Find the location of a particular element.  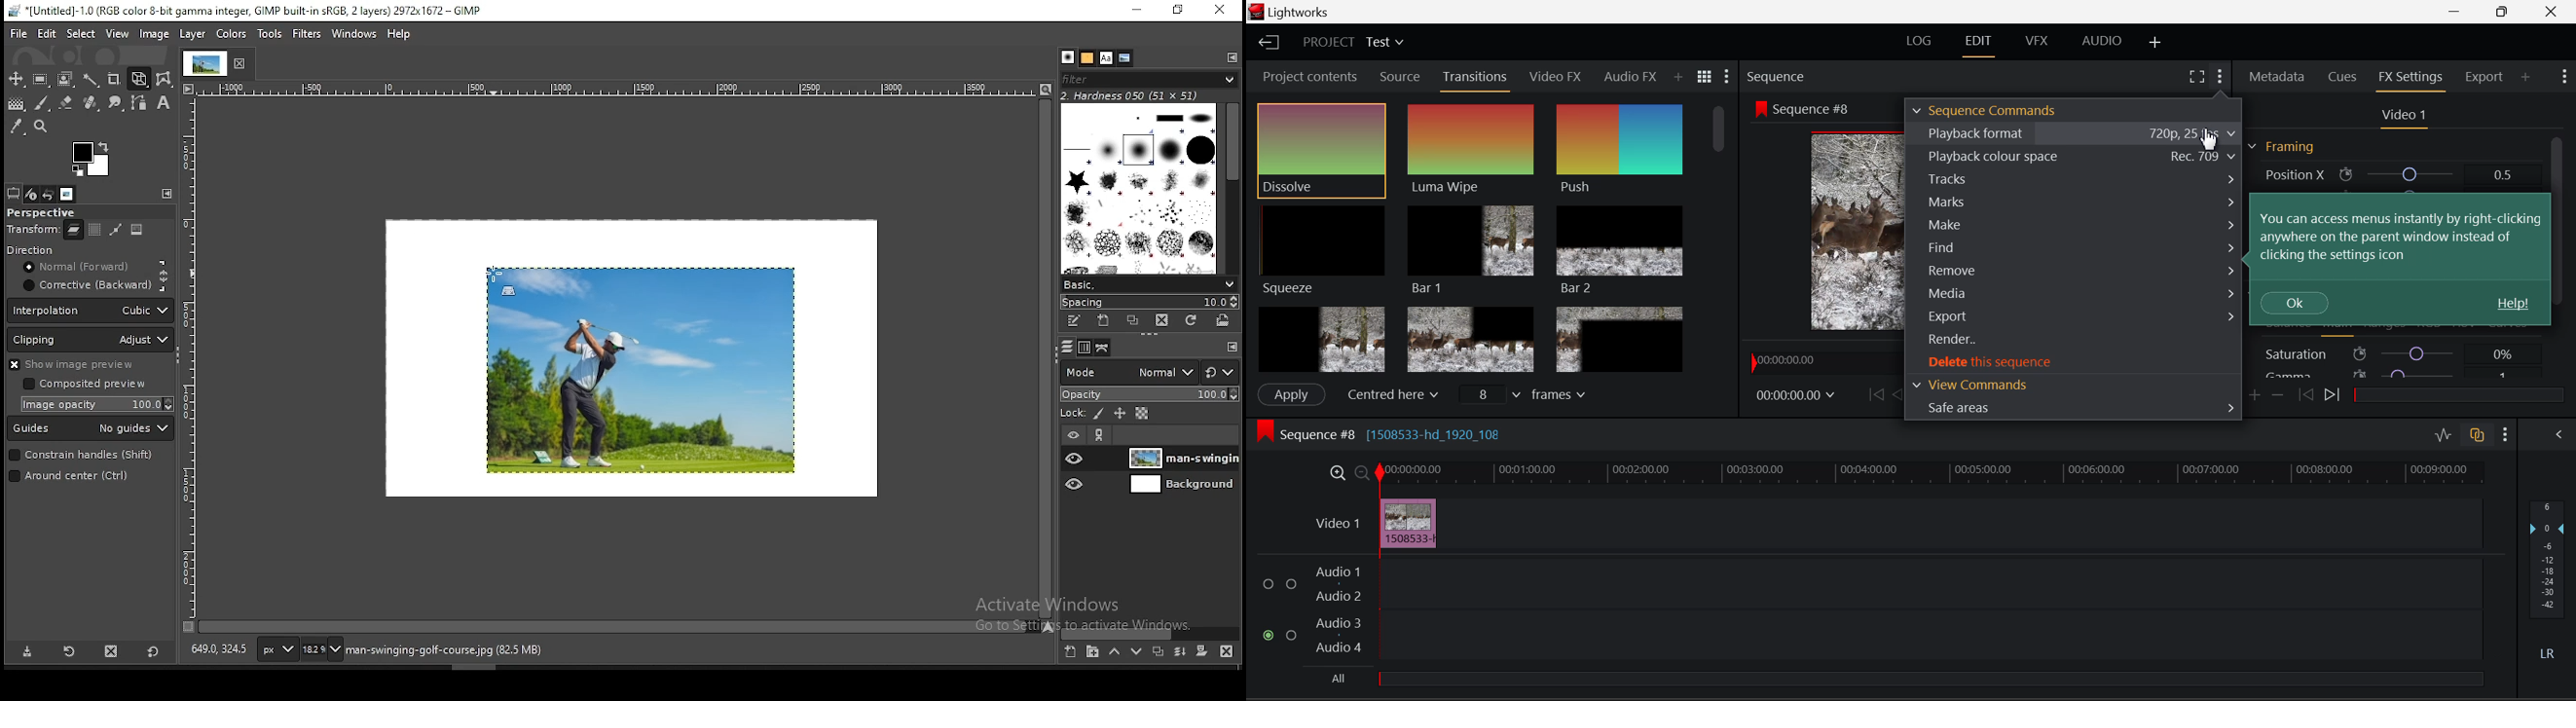

windows is located at coordinates (351, 34).